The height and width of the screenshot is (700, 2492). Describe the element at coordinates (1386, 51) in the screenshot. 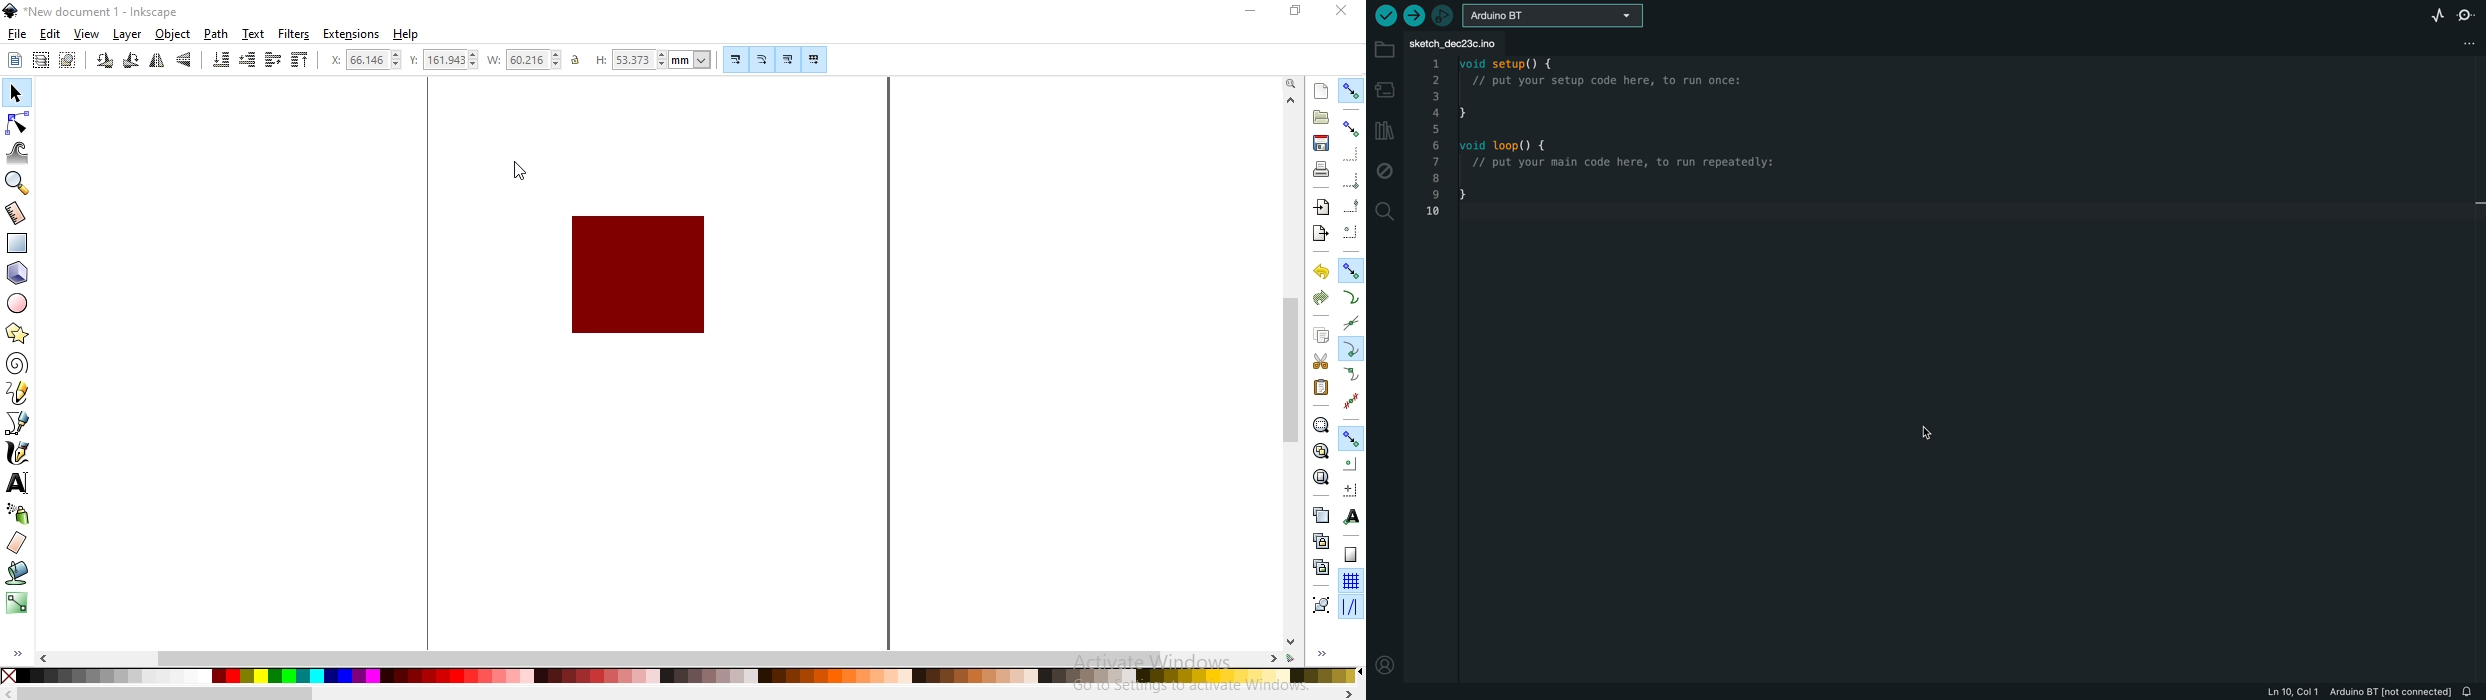

I see `folder` at that location.